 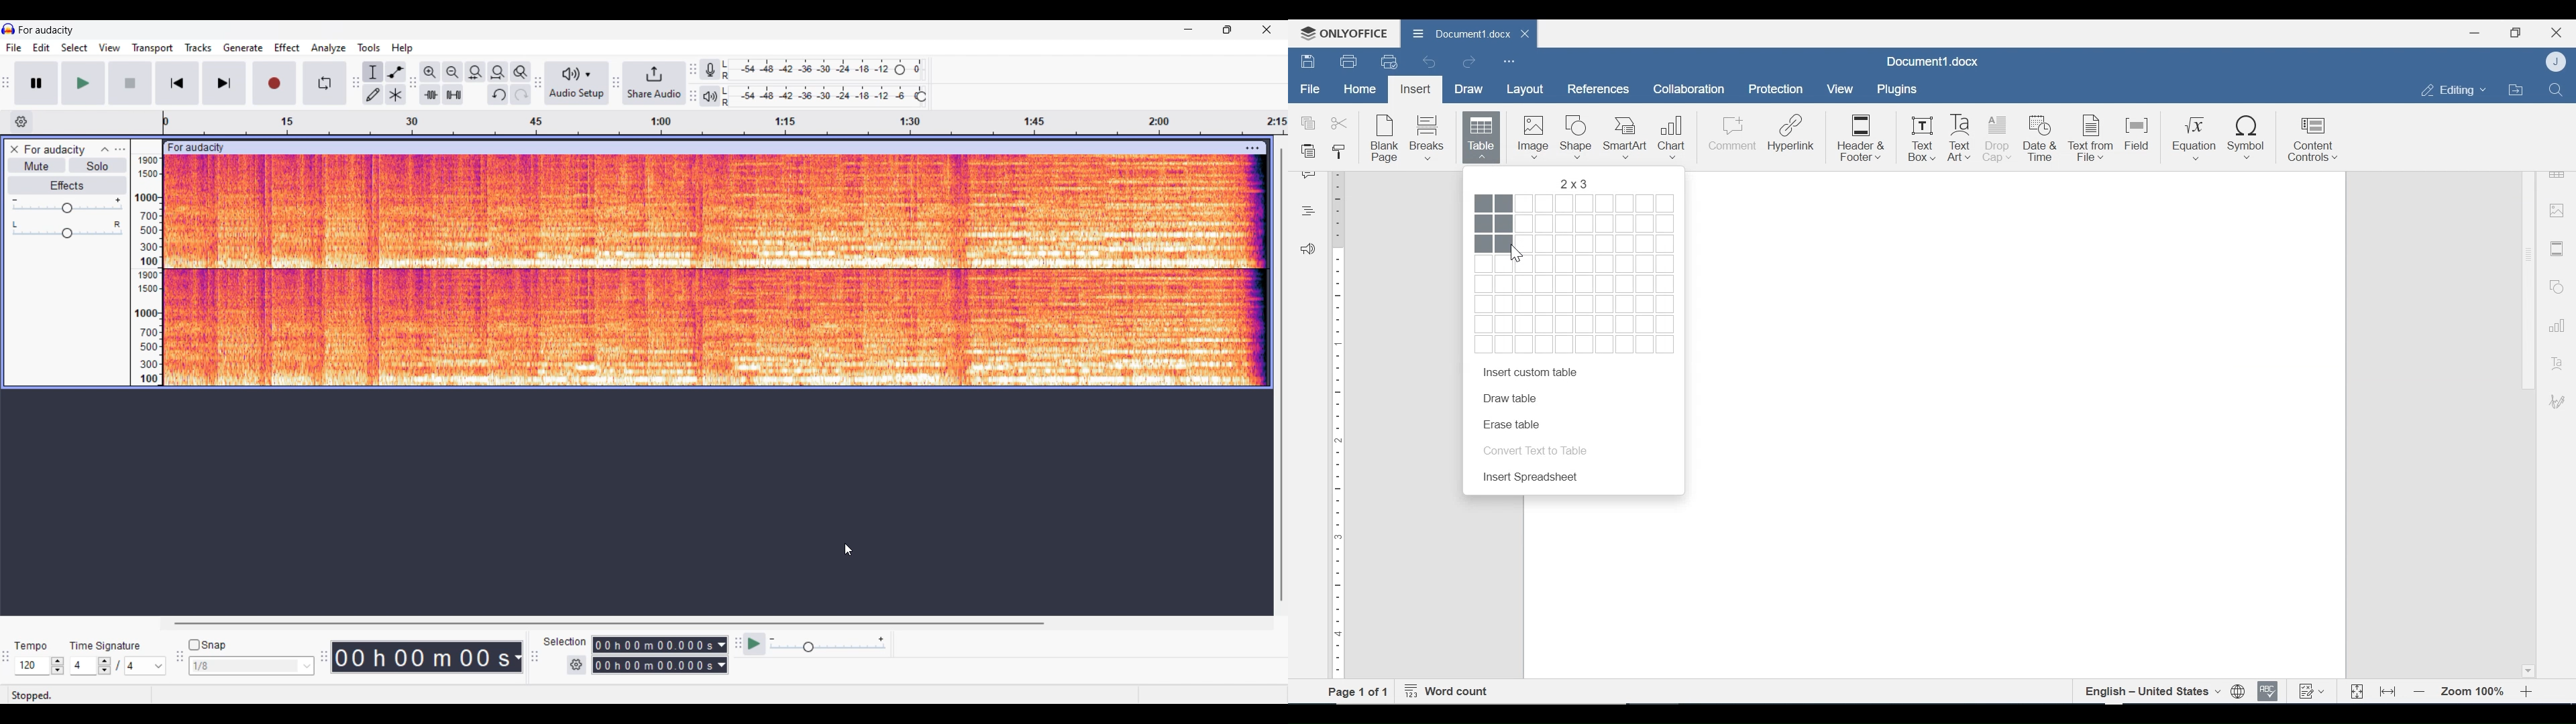 What do you see at coordinates (823, 96) in the screenshot?
I see `Playback level` at bounding box center [823, 96].